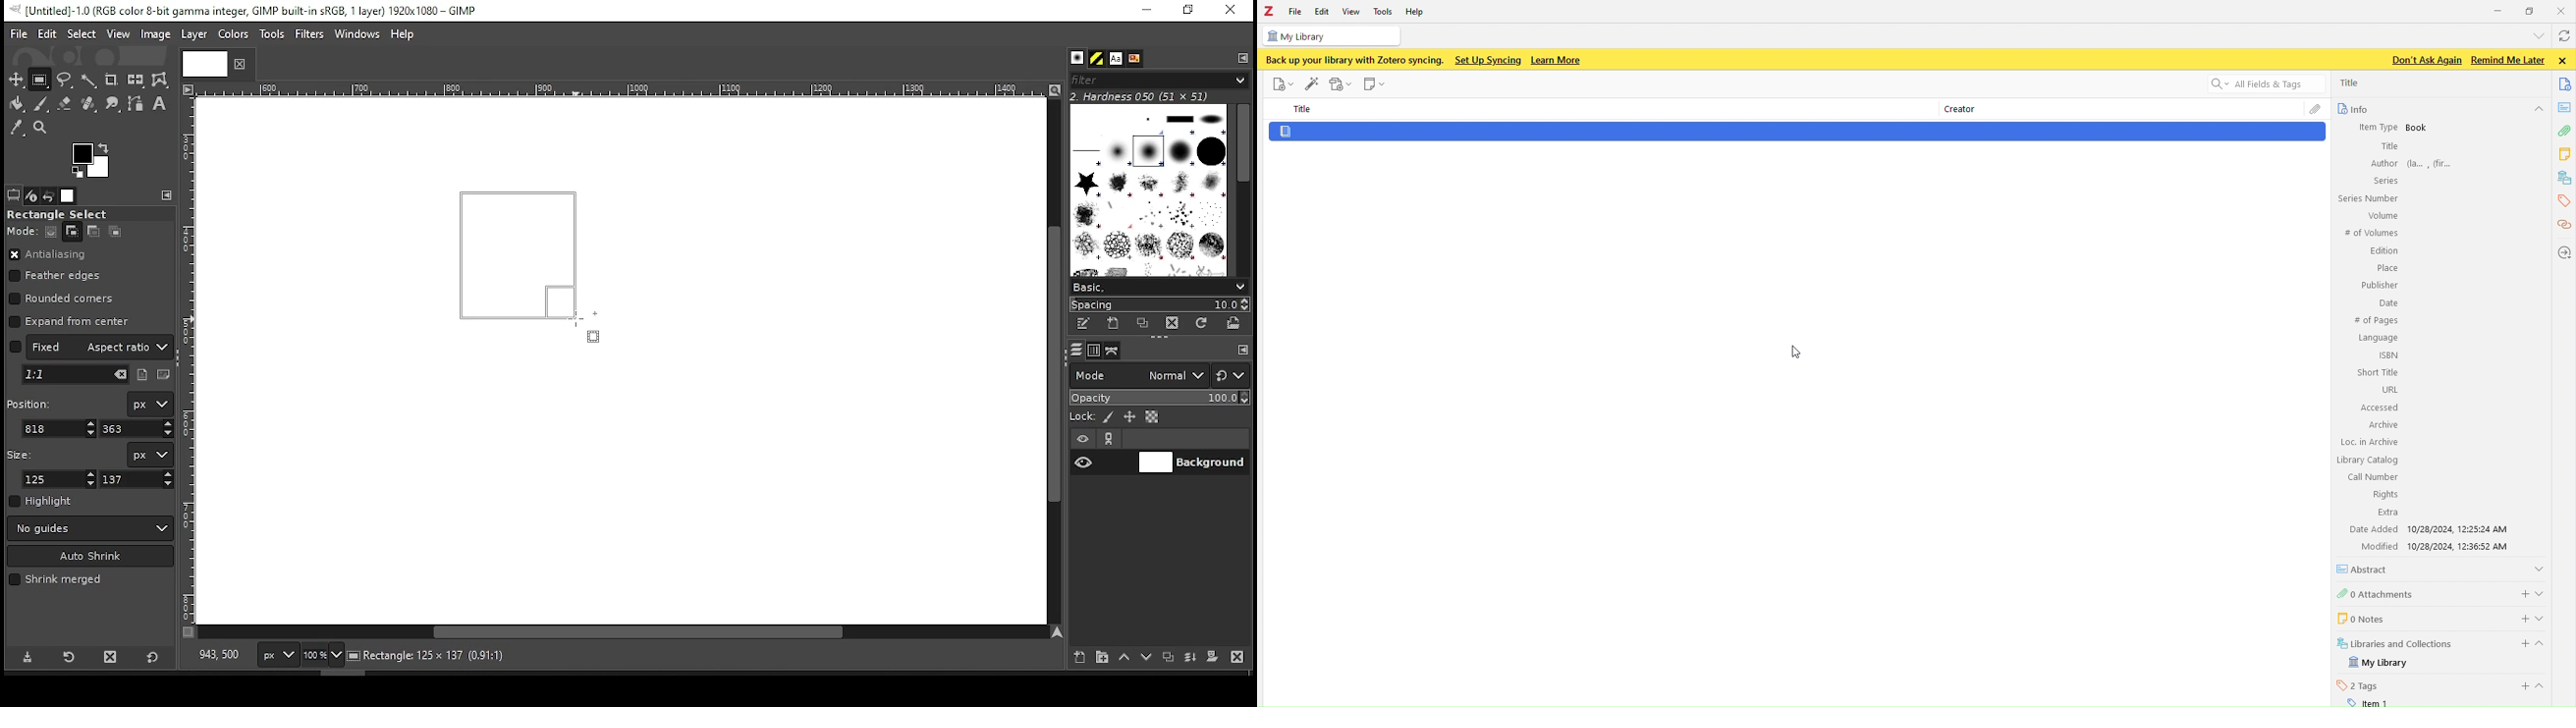 Image resolution: width=2576 pixels, height=728 pixels. I want to click on filters, so click(1156, 81).